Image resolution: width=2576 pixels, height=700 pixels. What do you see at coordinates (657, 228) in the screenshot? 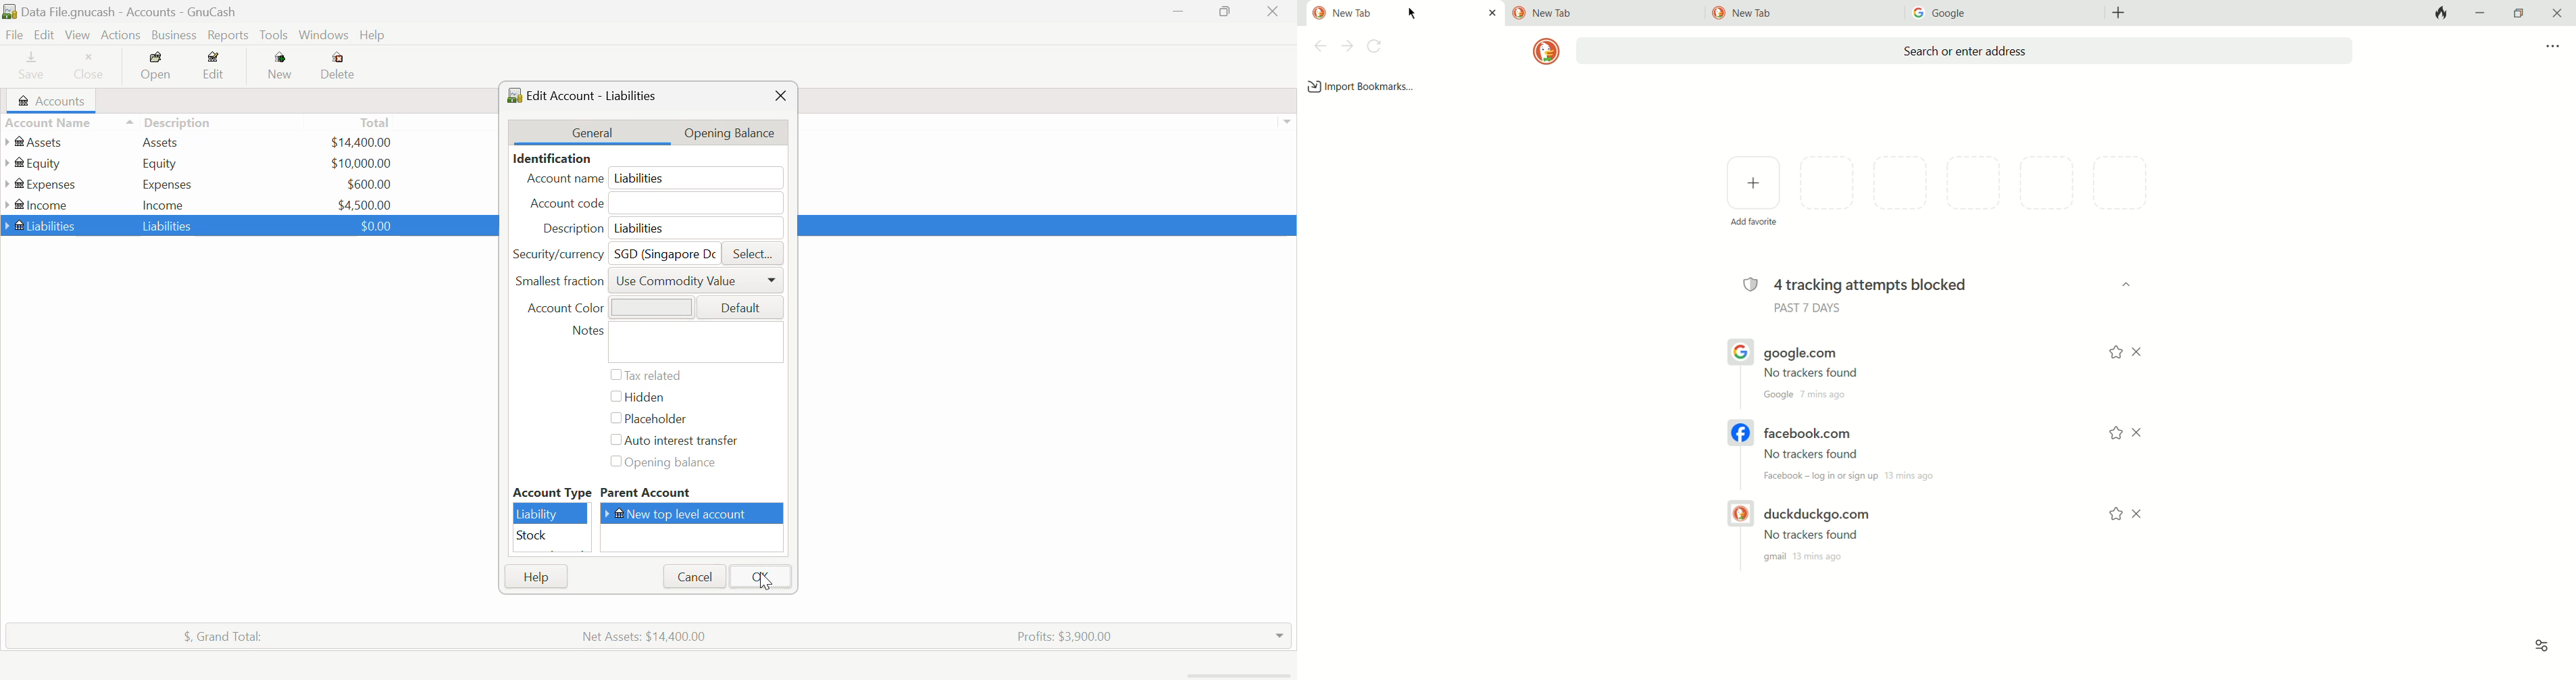
I see `Description: Liabilities` at bounding box center [657, 228].